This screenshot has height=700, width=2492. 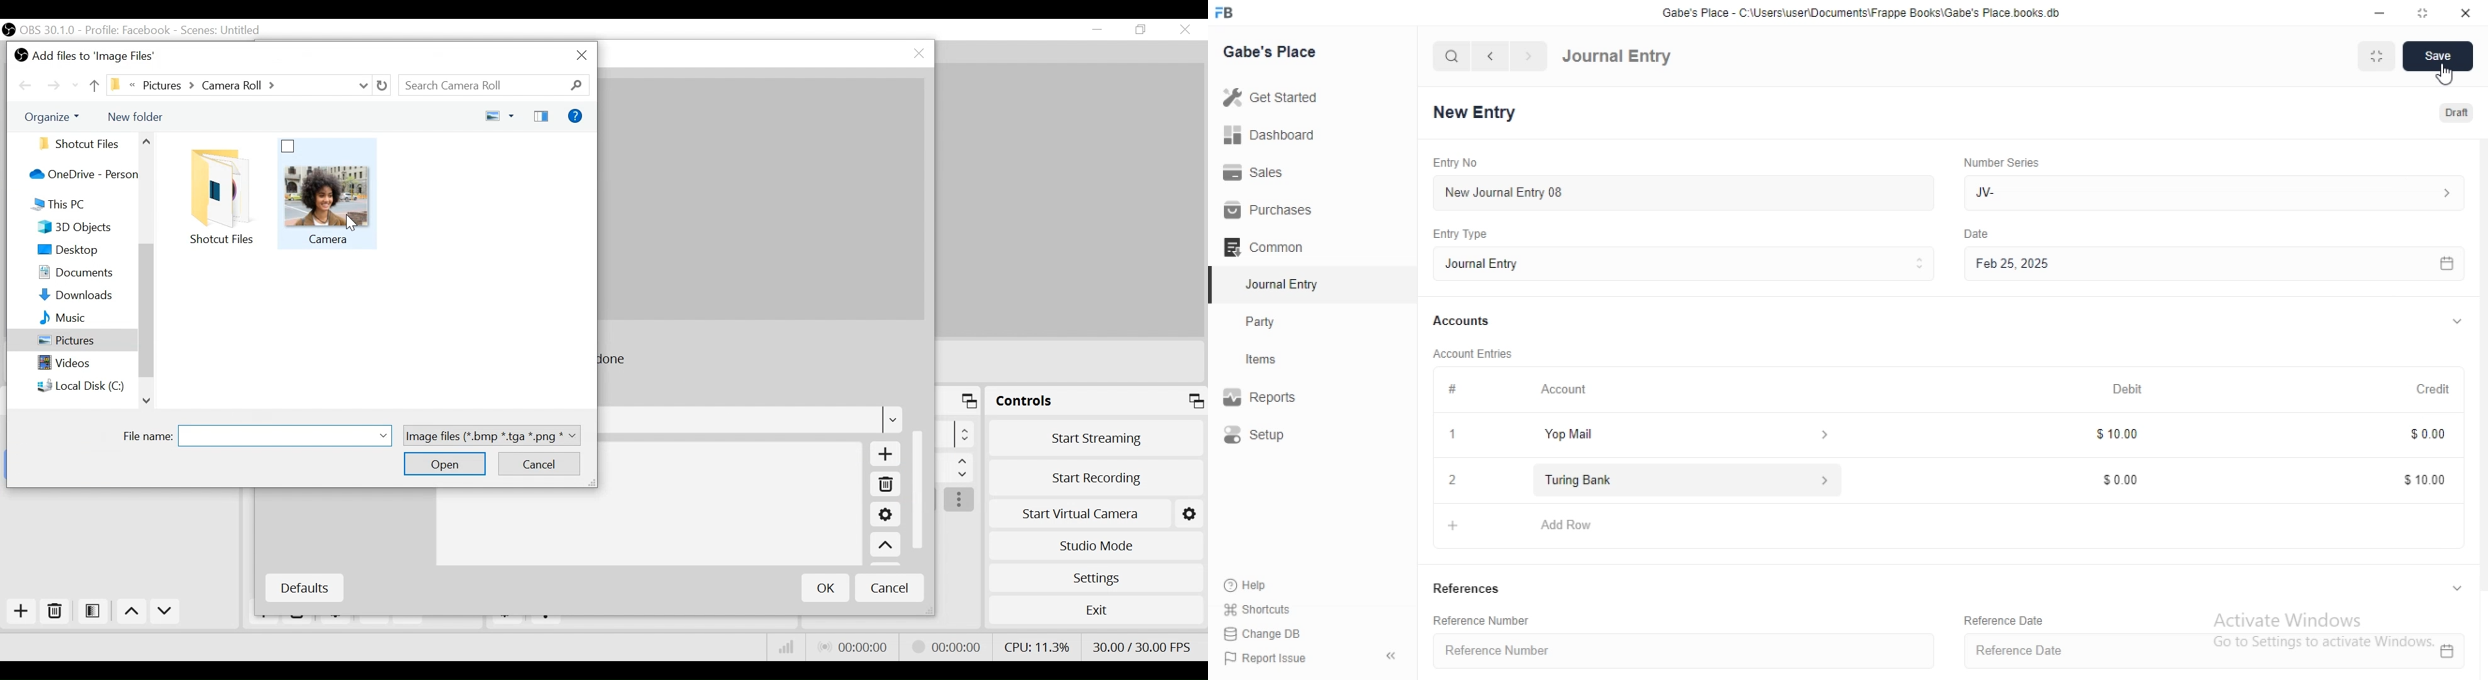 I want to click on Folder, so click(x=225, y=196).